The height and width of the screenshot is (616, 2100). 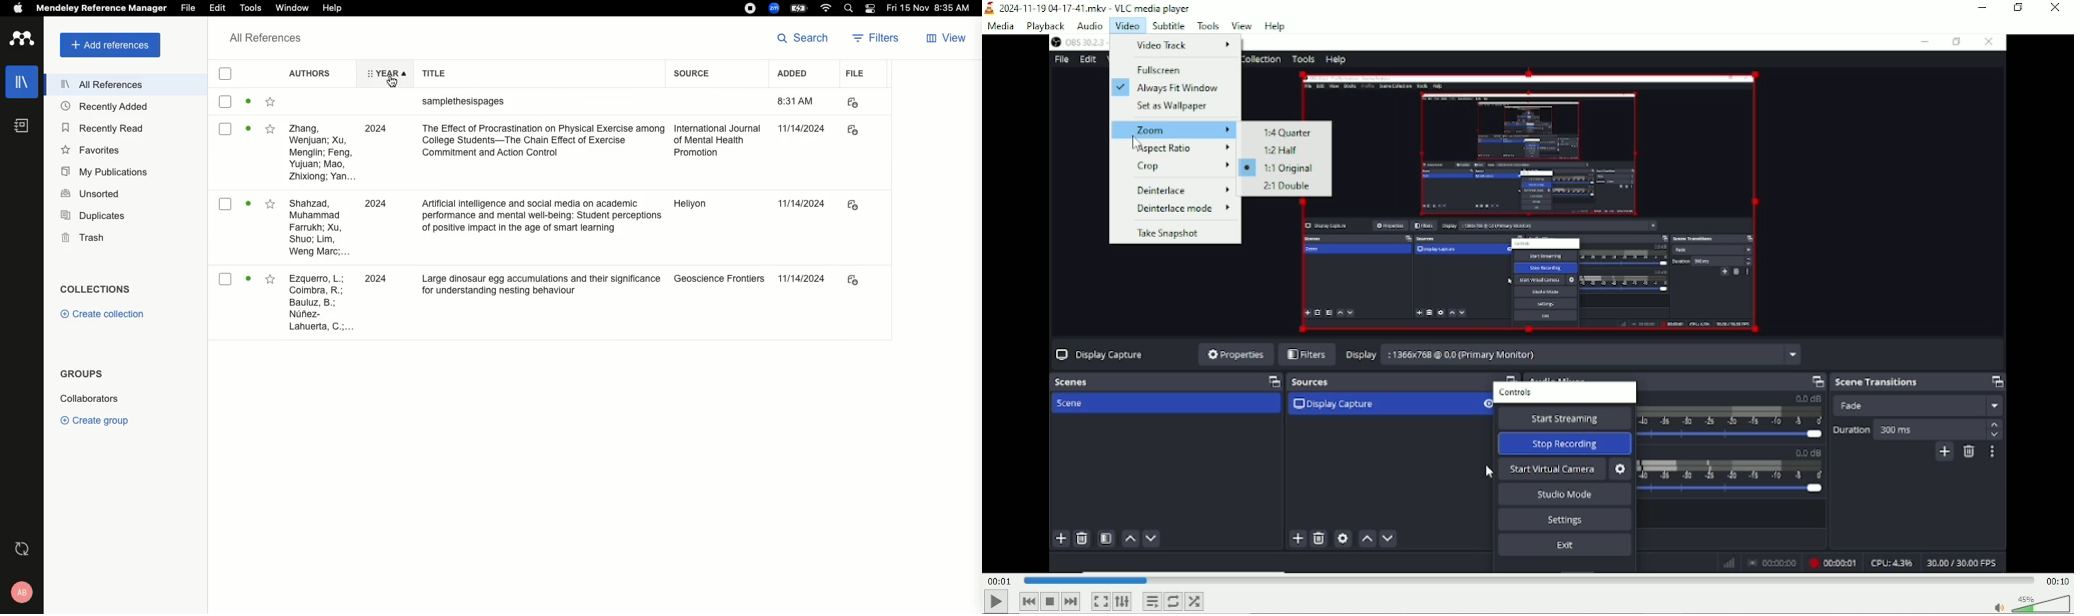 I want to click on Toggle between loop all, loop one and no loop, so click(x=1173, y=601).